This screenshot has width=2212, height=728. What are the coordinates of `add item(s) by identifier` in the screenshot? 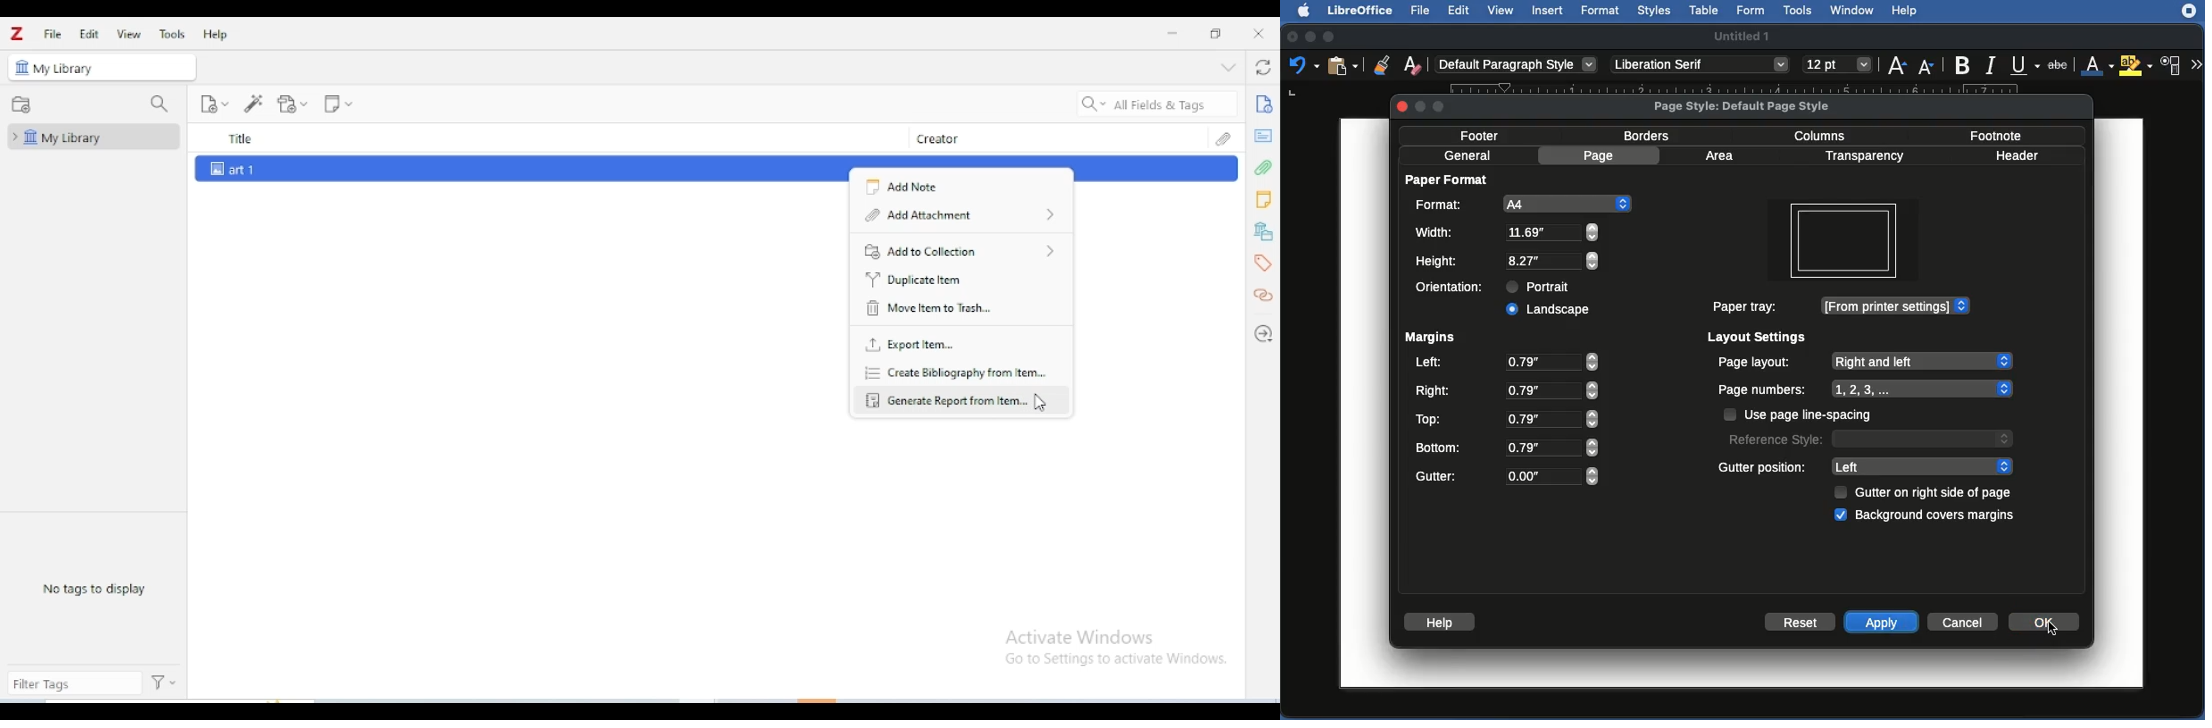 It's located at (254, 103).